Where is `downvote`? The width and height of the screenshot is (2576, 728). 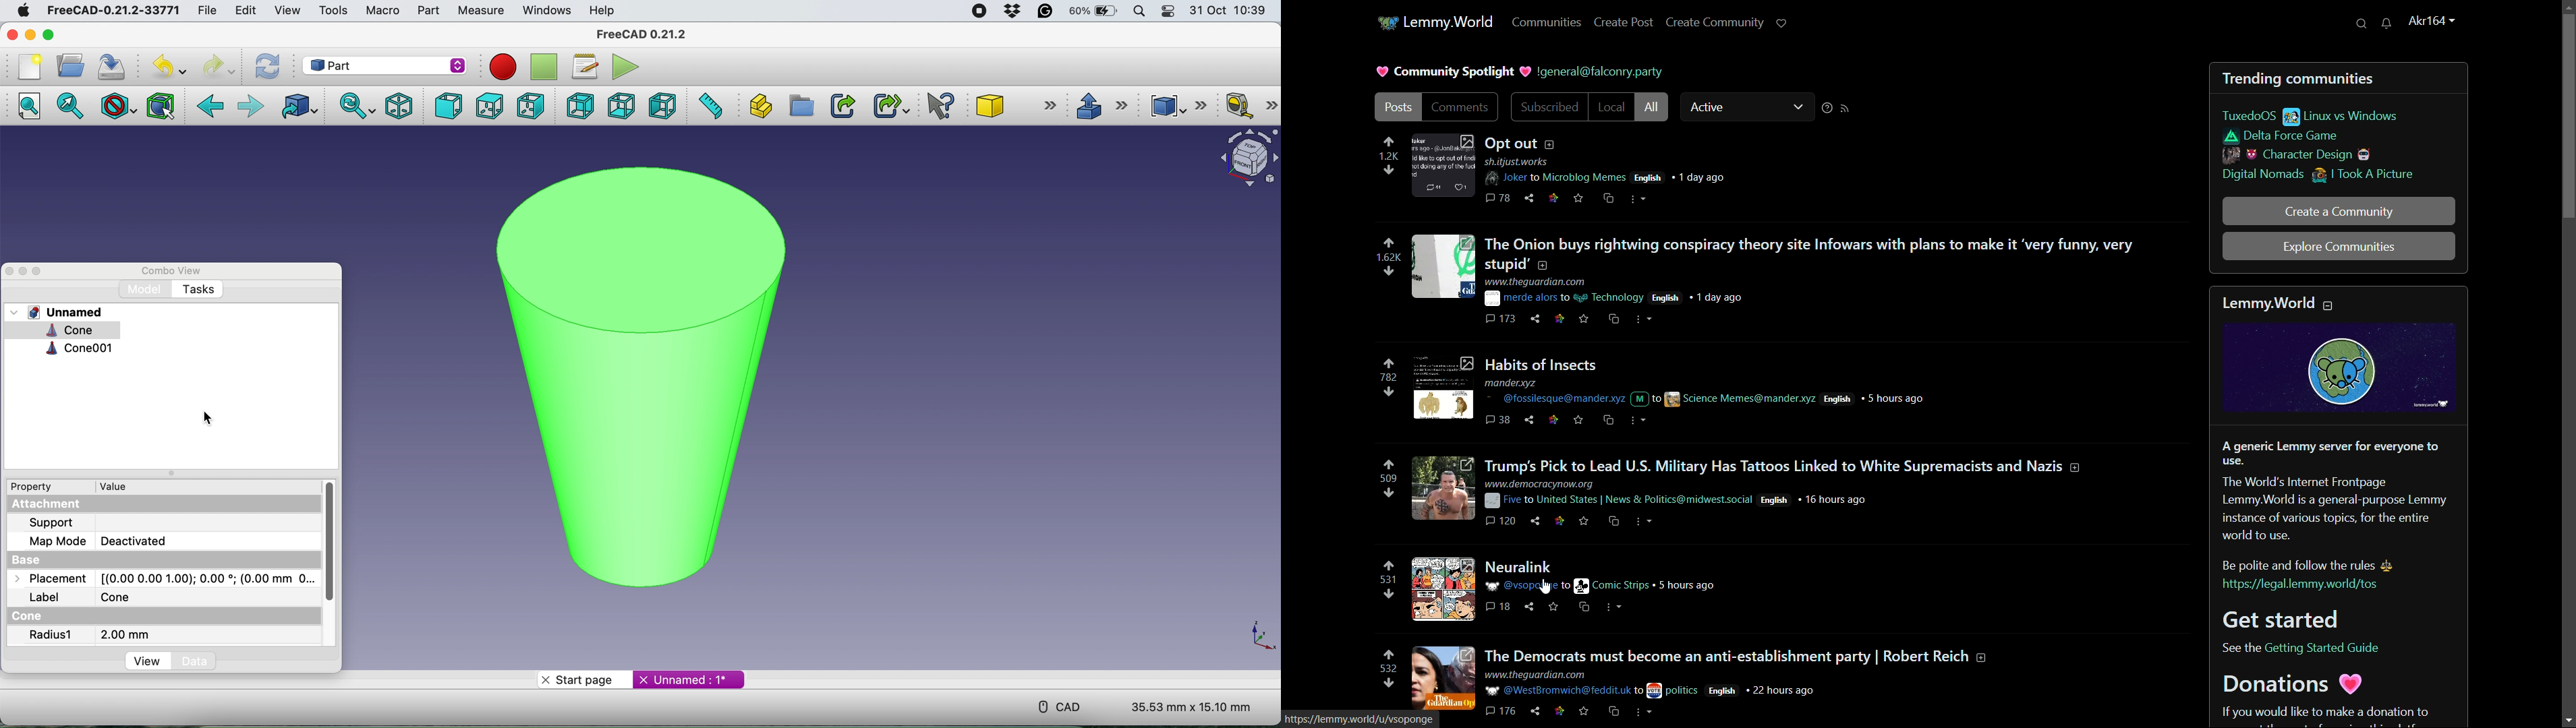 downvote is located at coordinates (1389, 594).